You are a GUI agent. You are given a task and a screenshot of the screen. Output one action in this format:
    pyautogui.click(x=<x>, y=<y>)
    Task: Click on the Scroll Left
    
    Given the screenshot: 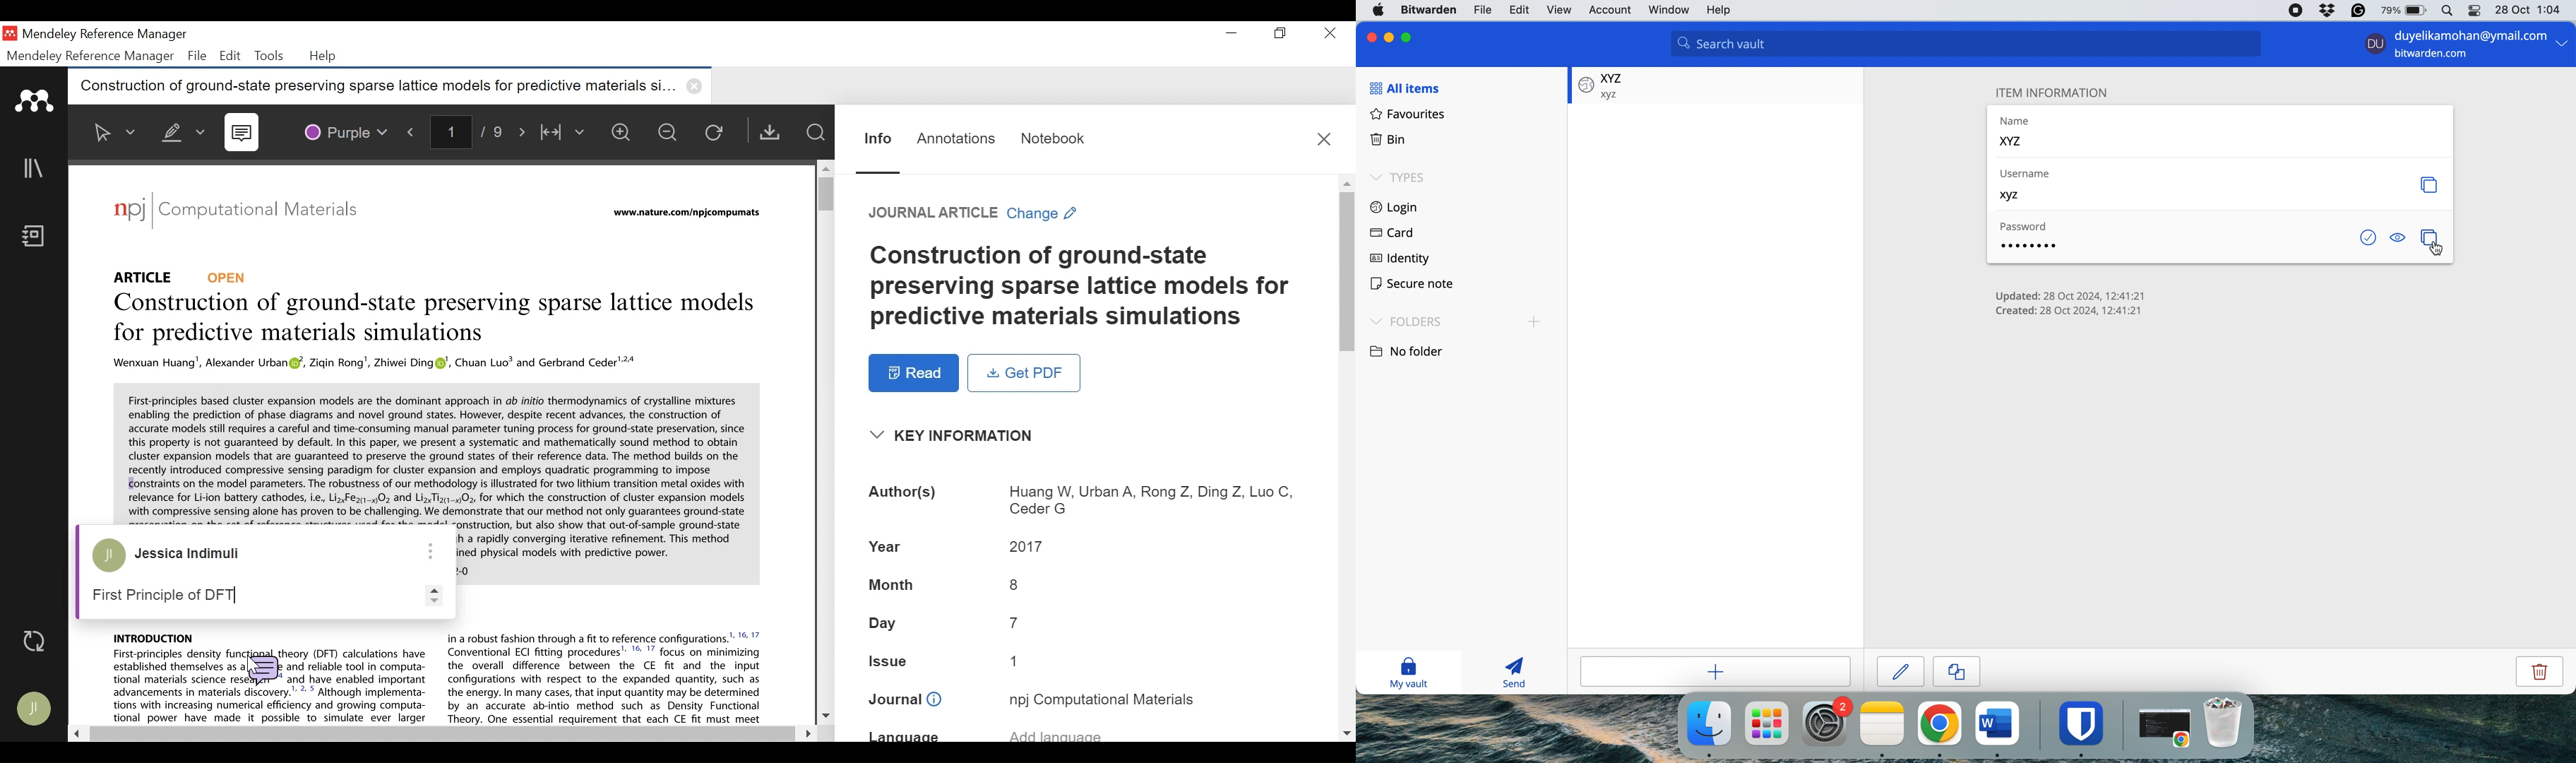 What is the action you would take?
    pyautogui.click(x=78, y=735)
    